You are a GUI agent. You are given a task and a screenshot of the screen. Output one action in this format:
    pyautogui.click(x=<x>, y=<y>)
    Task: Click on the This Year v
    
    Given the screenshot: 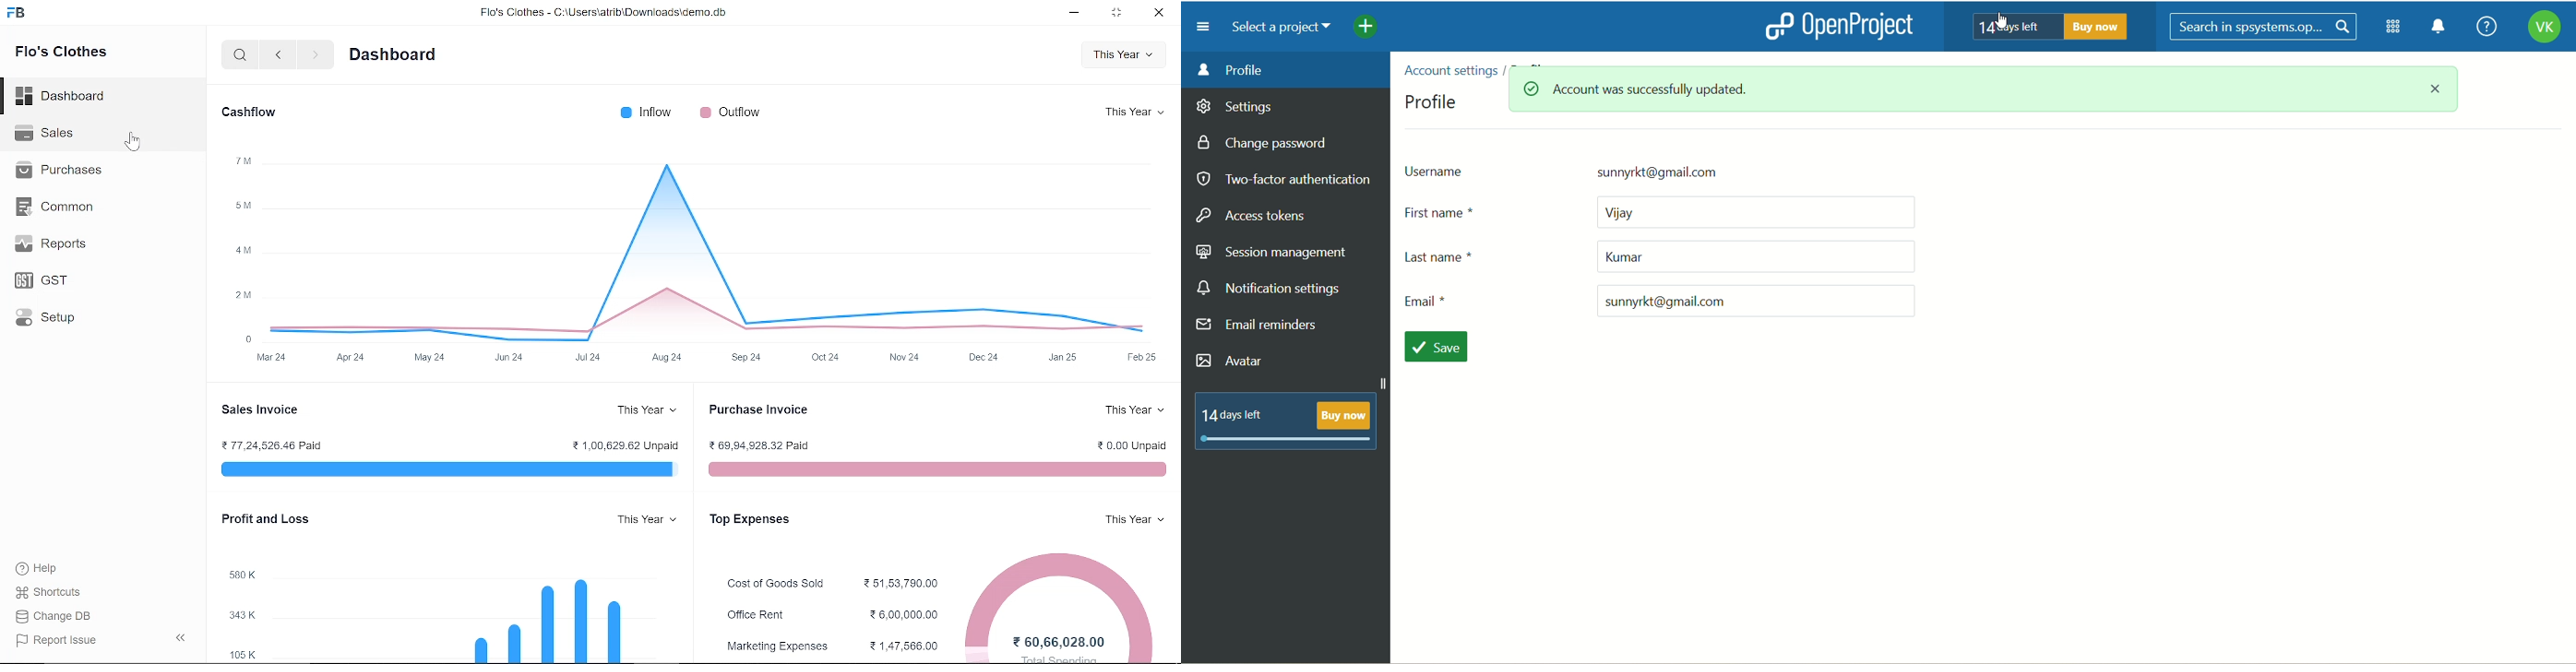 What is the action you would take?
    pyautogui.click(x=644, y=410)
    